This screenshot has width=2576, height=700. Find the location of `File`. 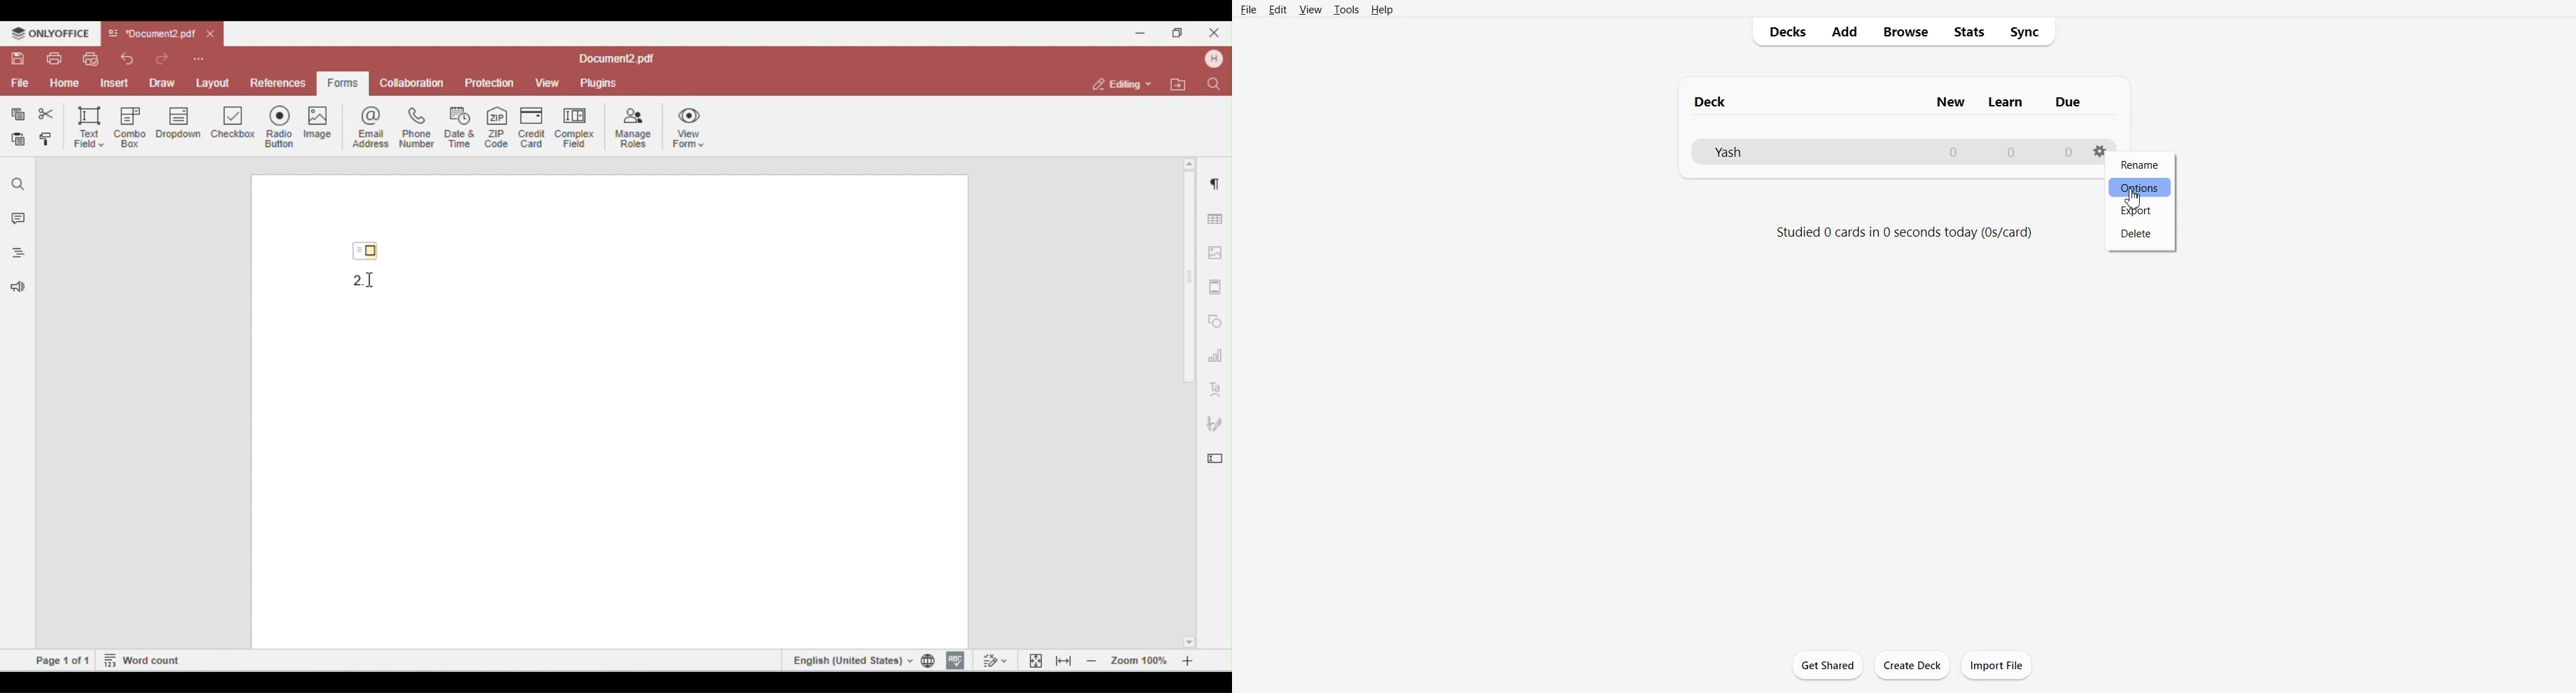

File is located at coordinates (1249, 8).